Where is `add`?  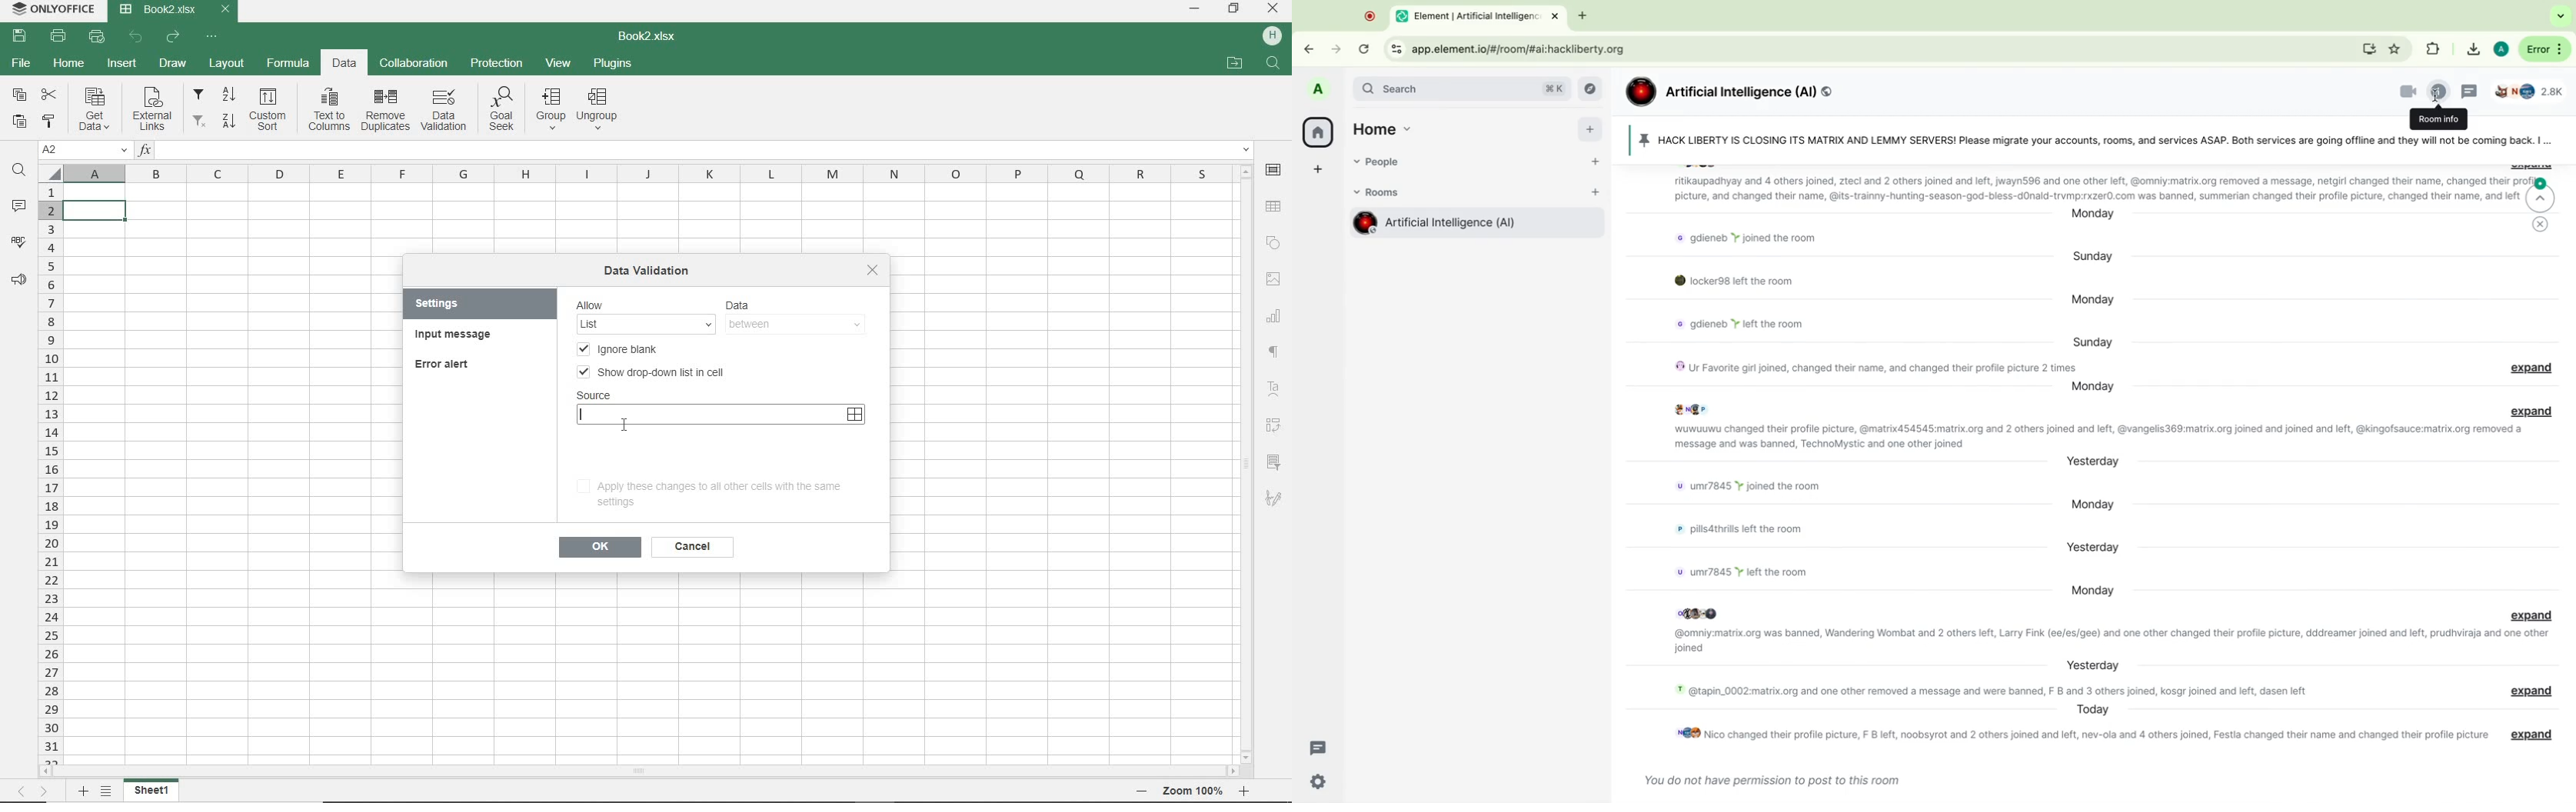 add is located at coordinates (1590, 133).